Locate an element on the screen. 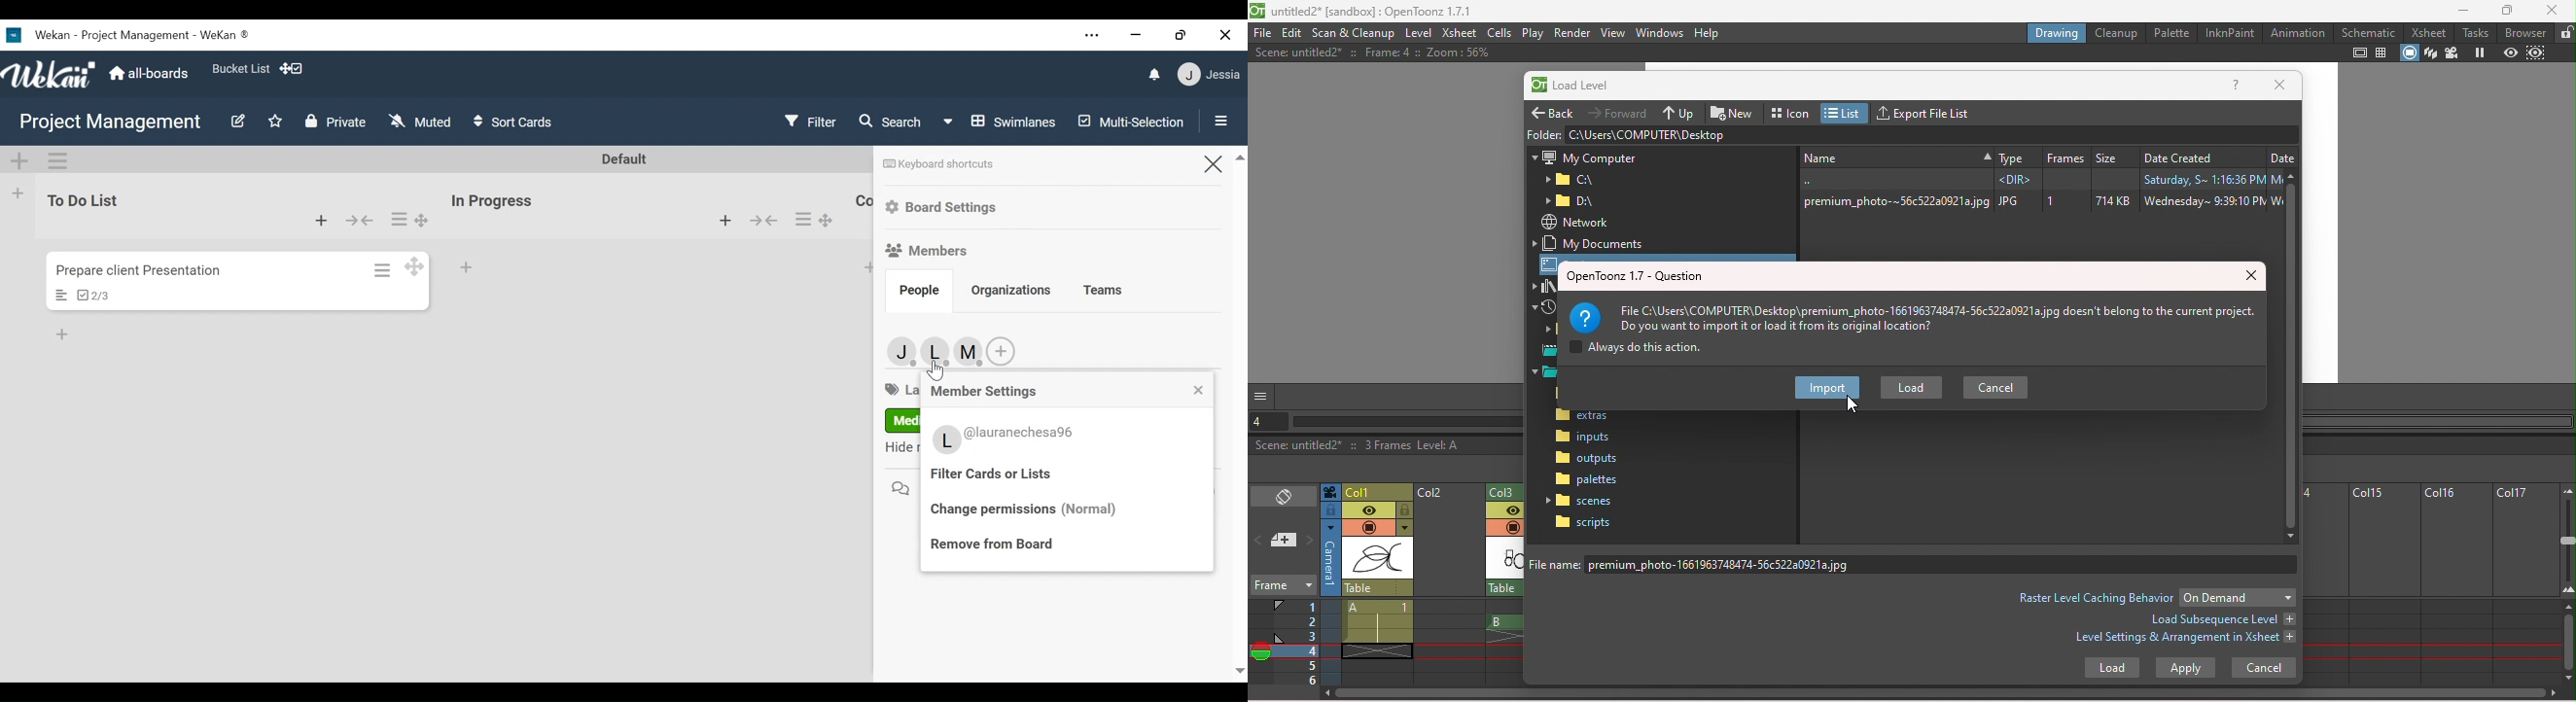  Filter is located at coordinates (809, 122).